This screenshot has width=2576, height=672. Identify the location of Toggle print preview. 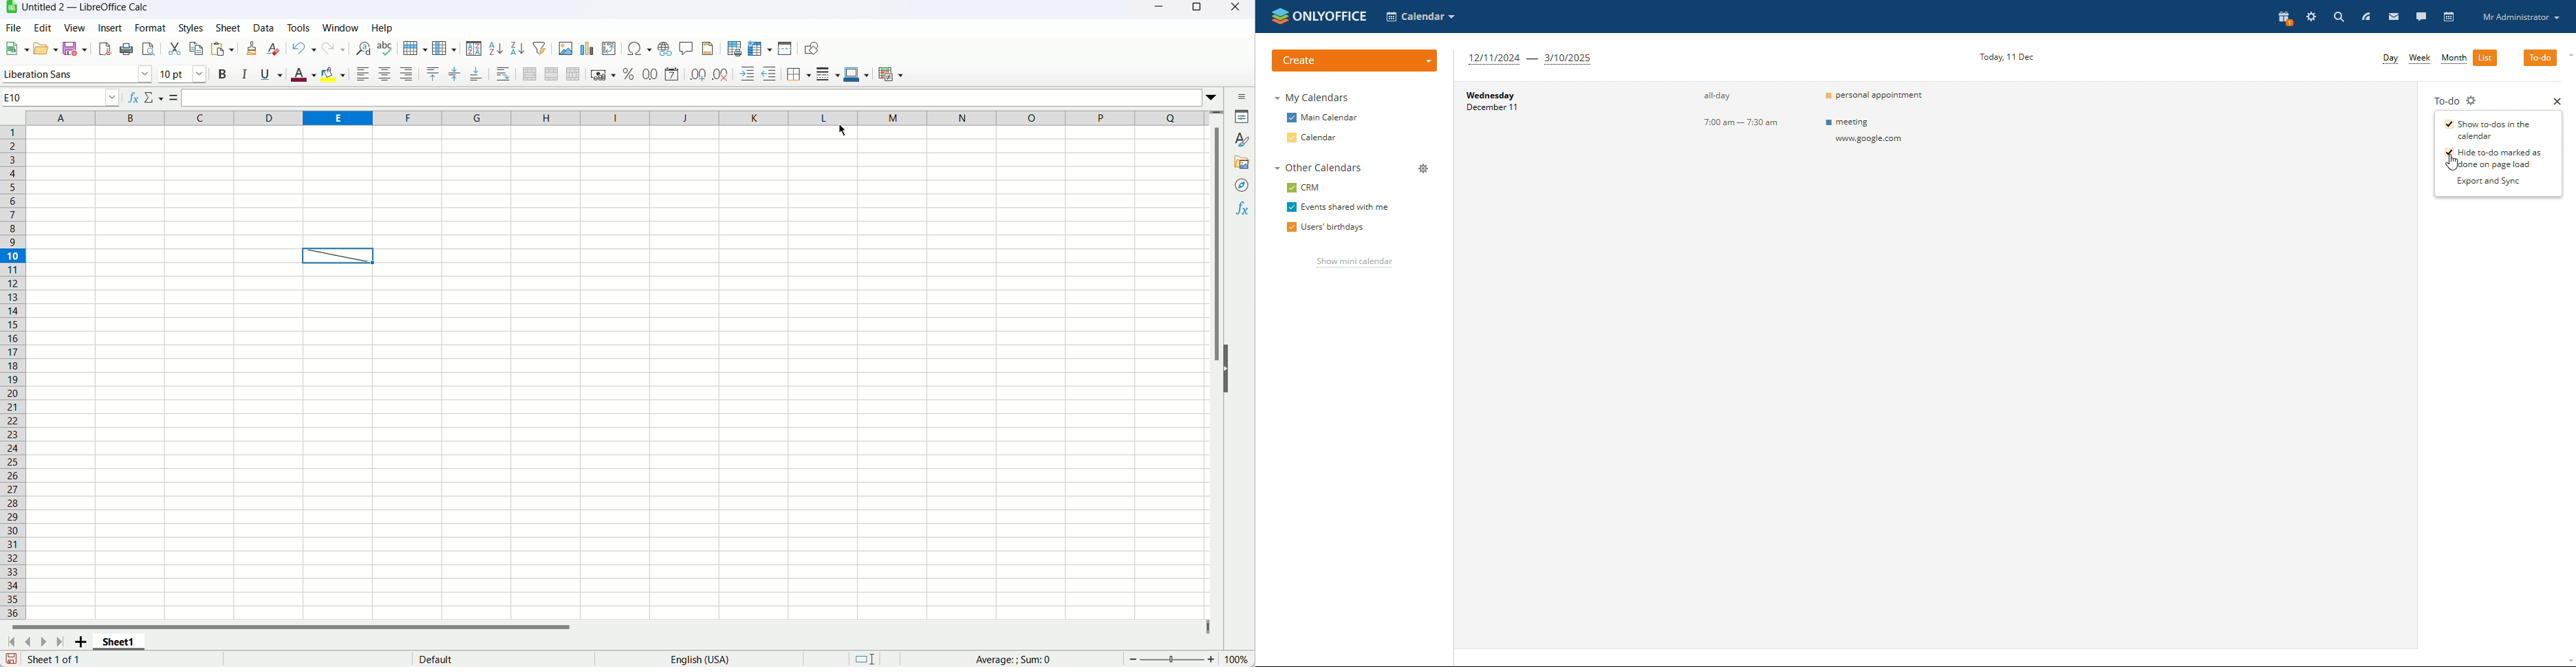
(148, 48).